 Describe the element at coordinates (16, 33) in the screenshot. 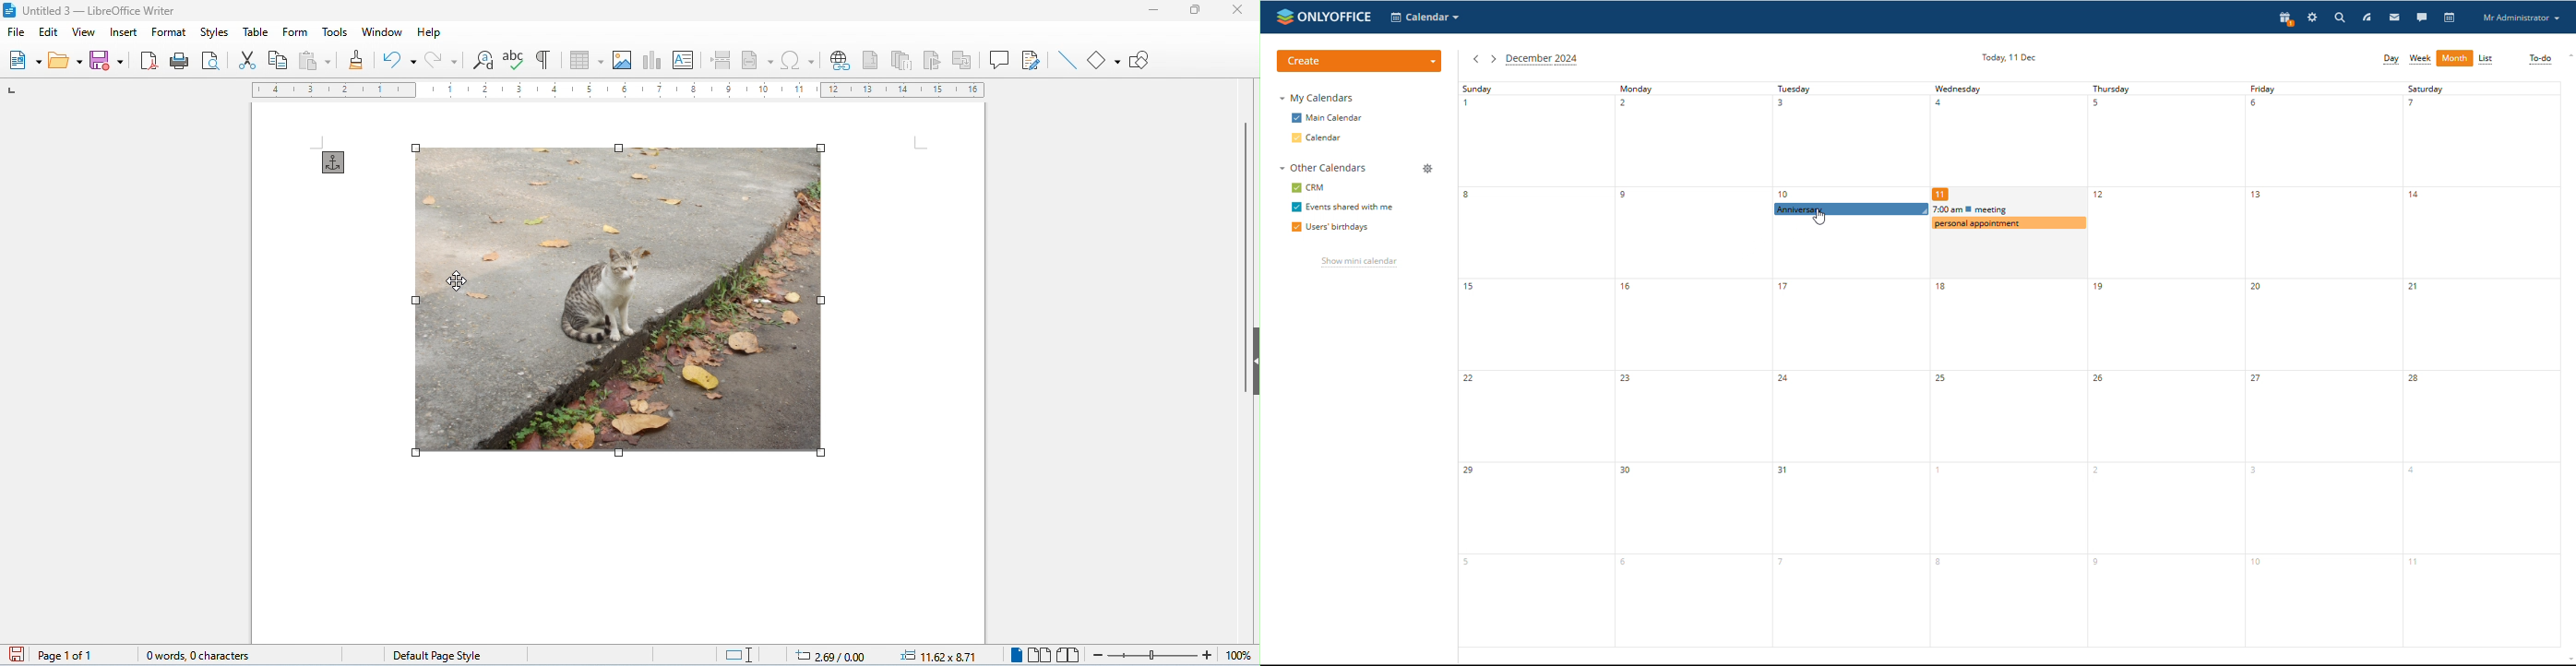

I see `file` at that location.